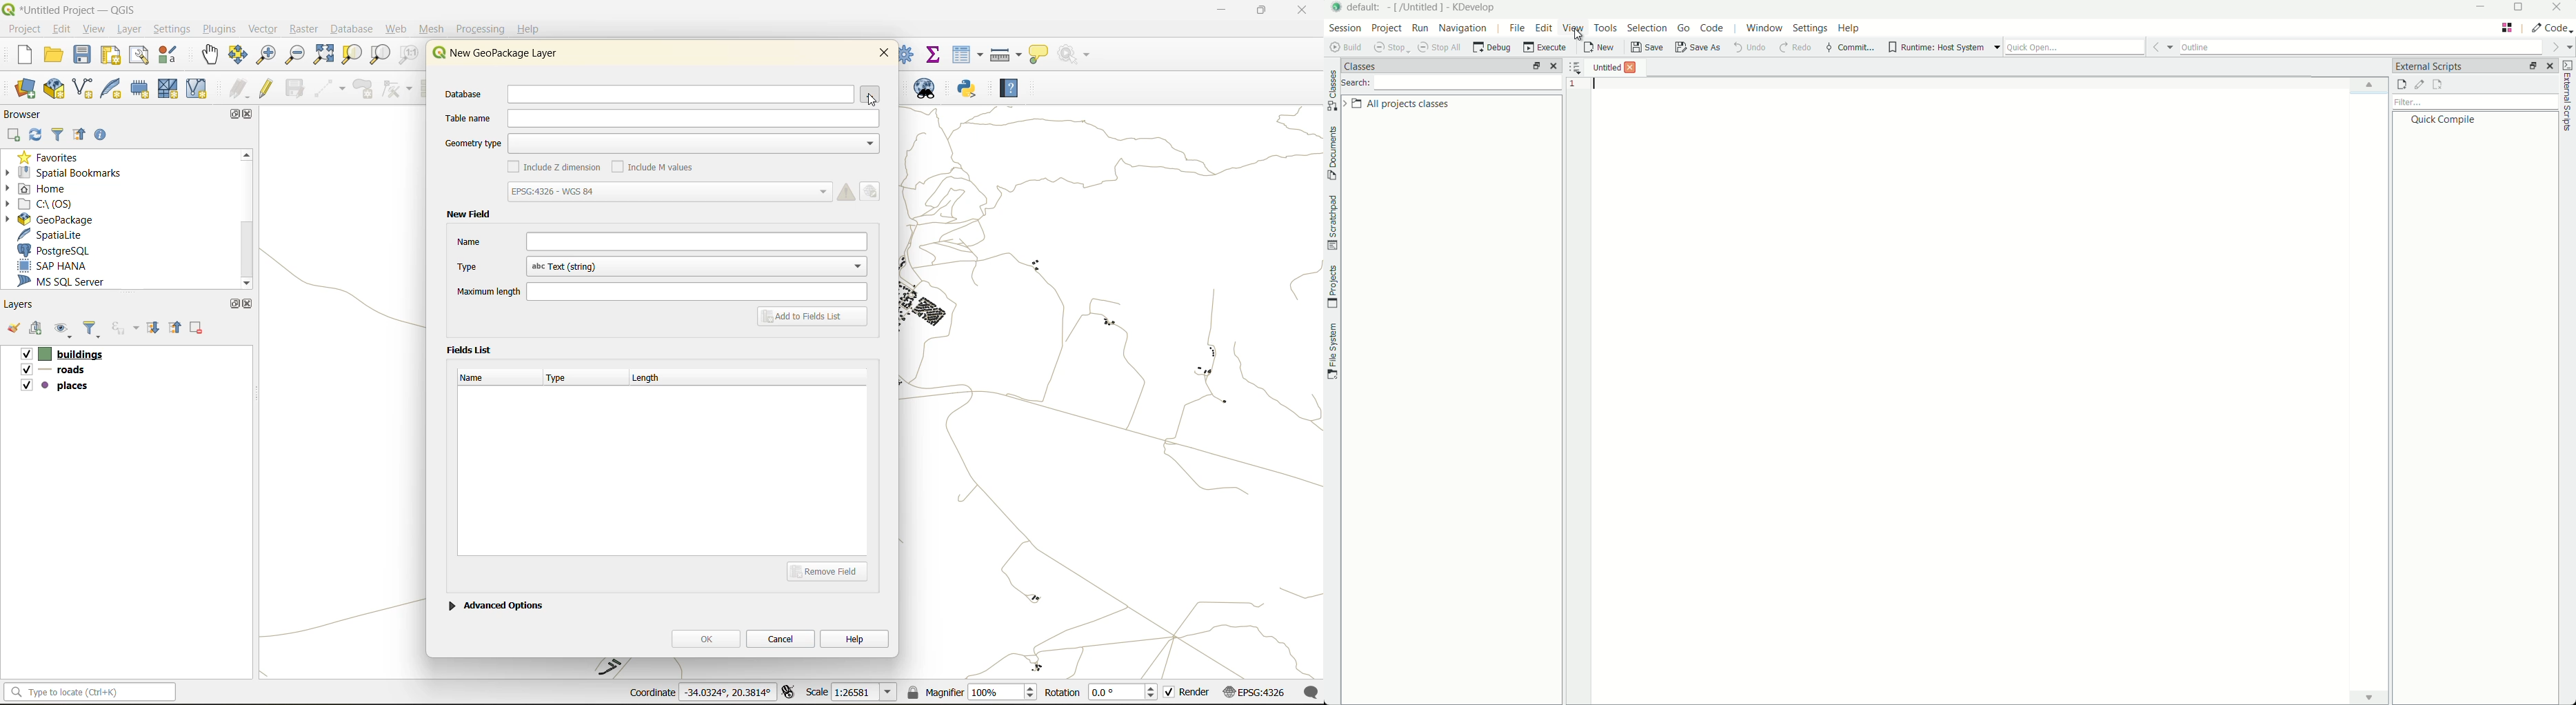 Image resolution: width=2576 pixels, height=728 pixels. What do you see at coordinates (1346, 28) in the screenshot?
I see `session menu` at bounding box center [1346, 28].